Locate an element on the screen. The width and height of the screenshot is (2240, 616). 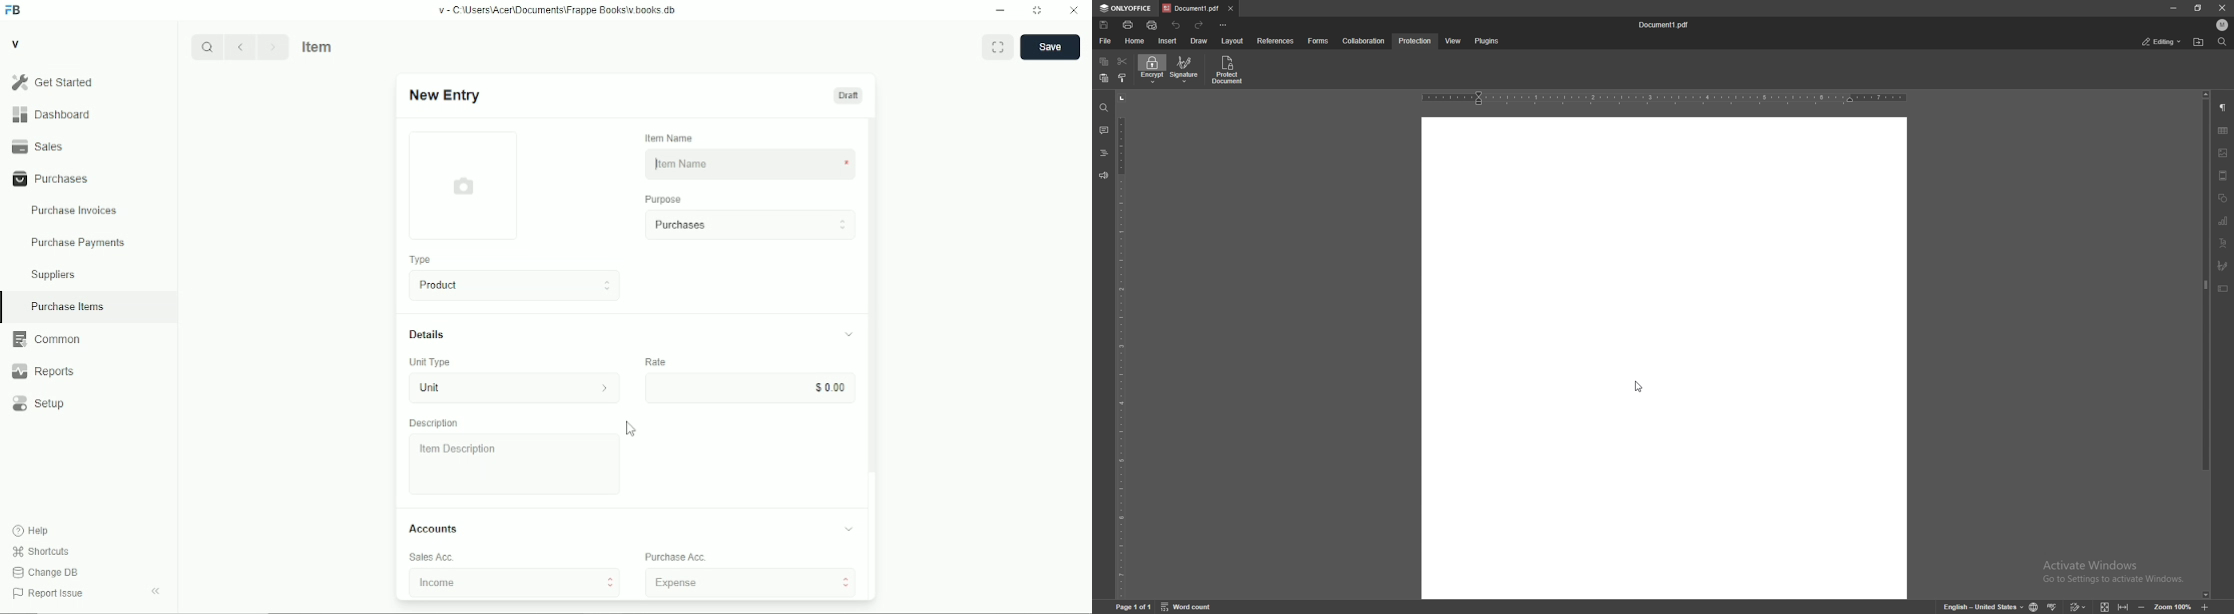
purpose is located at coordinates (664, 200).